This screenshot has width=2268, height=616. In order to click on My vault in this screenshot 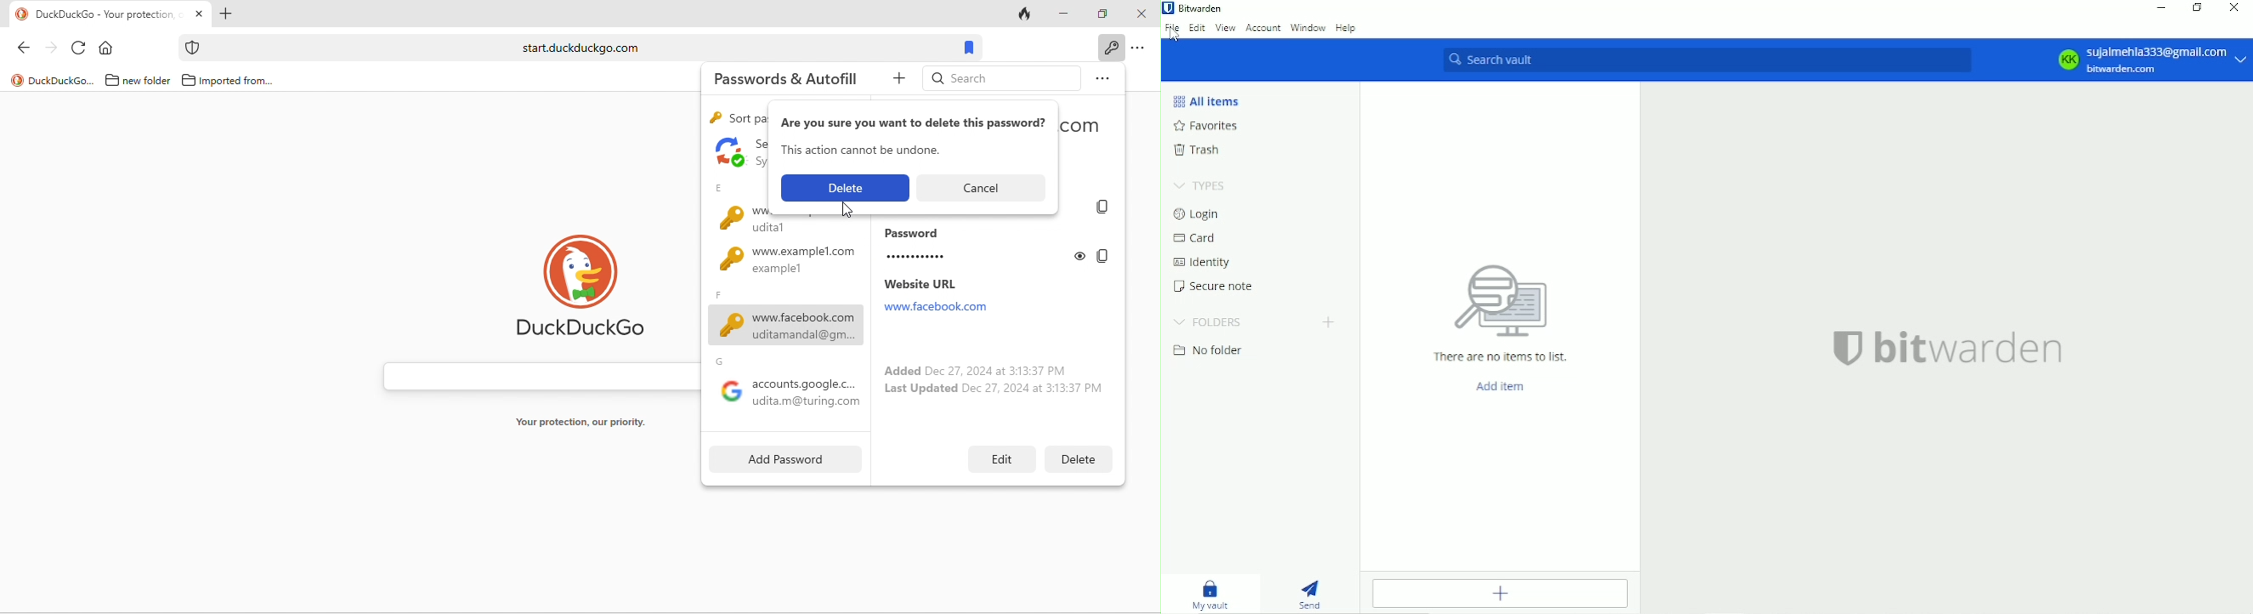, I will do `click(1211, 594)`.